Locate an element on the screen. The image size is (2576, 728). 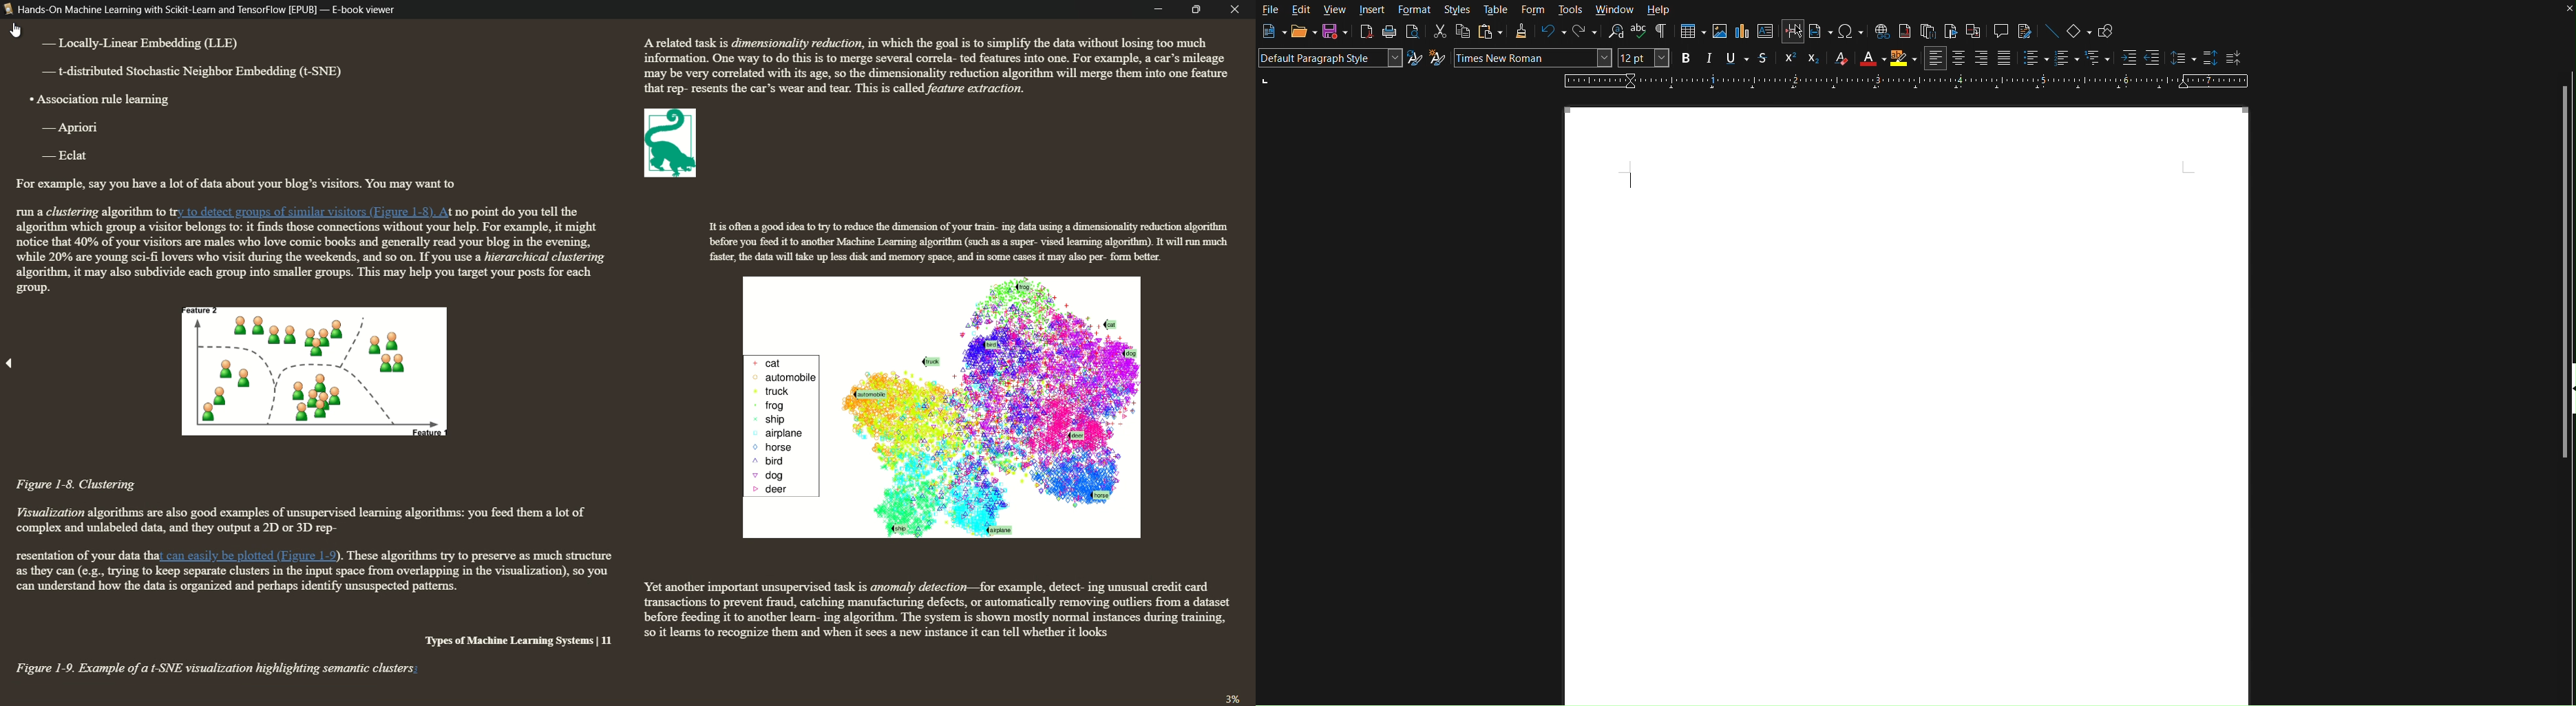
Redo is located at coordinates (1585, 32).